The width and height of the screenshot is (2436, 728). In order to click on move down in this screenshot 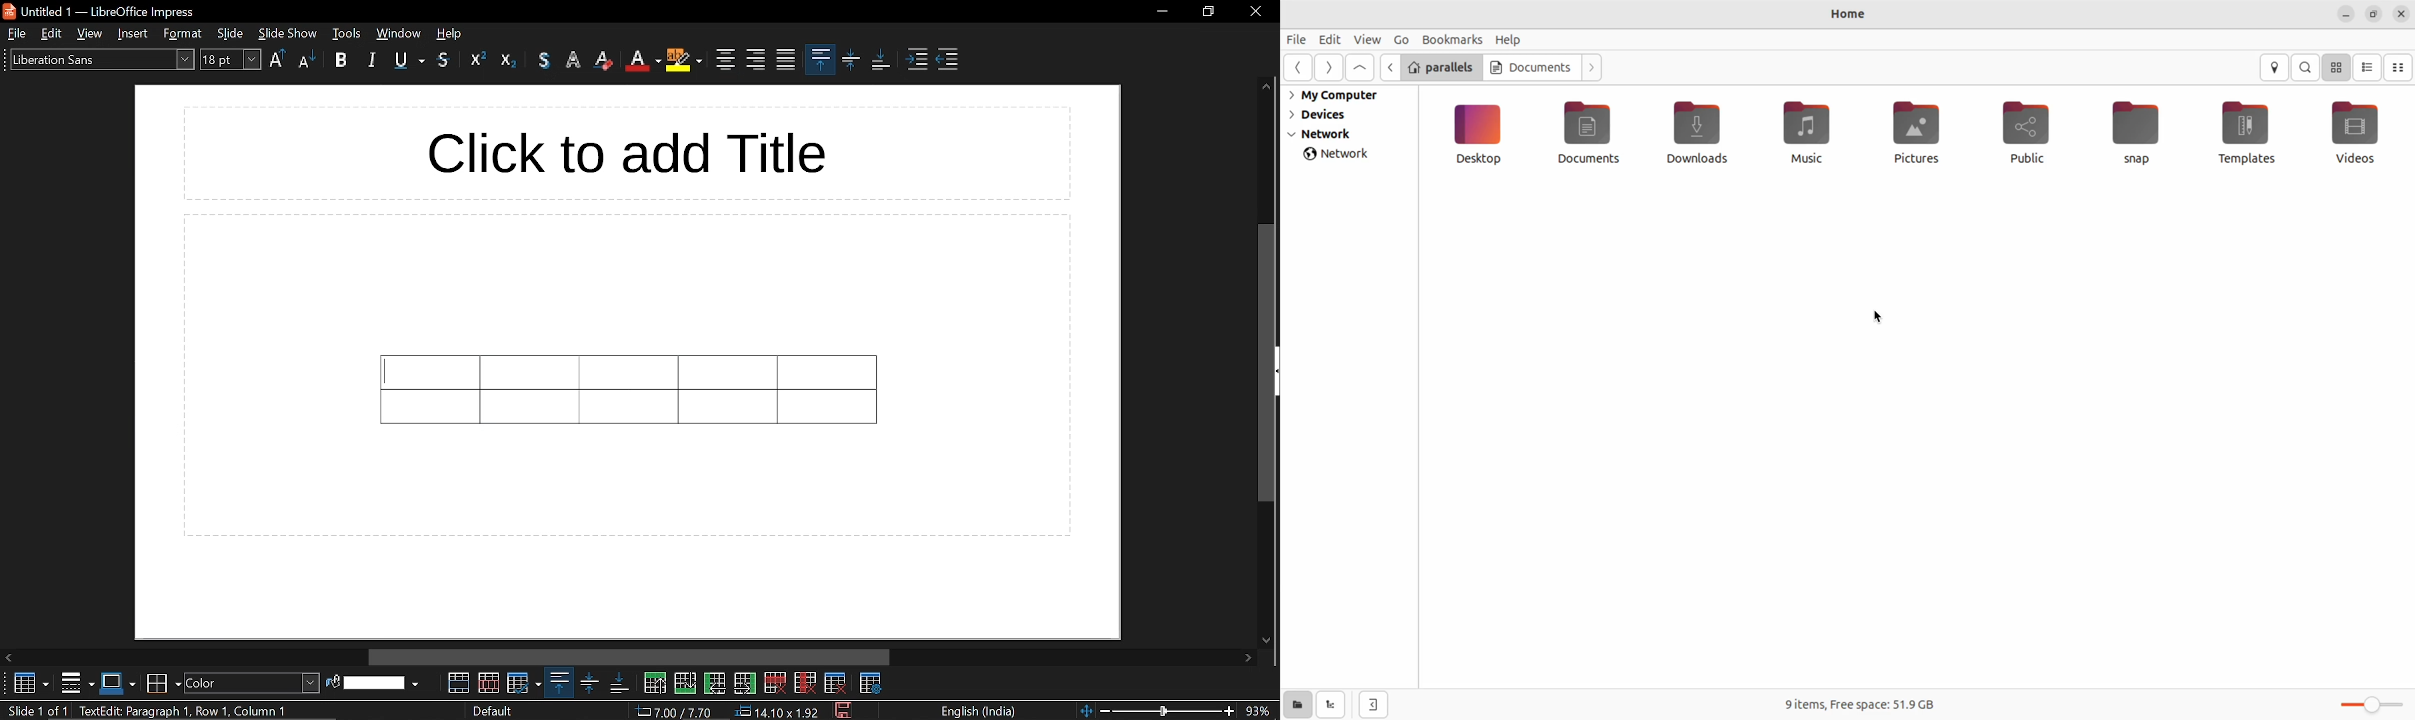, I will do `click(1268, 638)`.